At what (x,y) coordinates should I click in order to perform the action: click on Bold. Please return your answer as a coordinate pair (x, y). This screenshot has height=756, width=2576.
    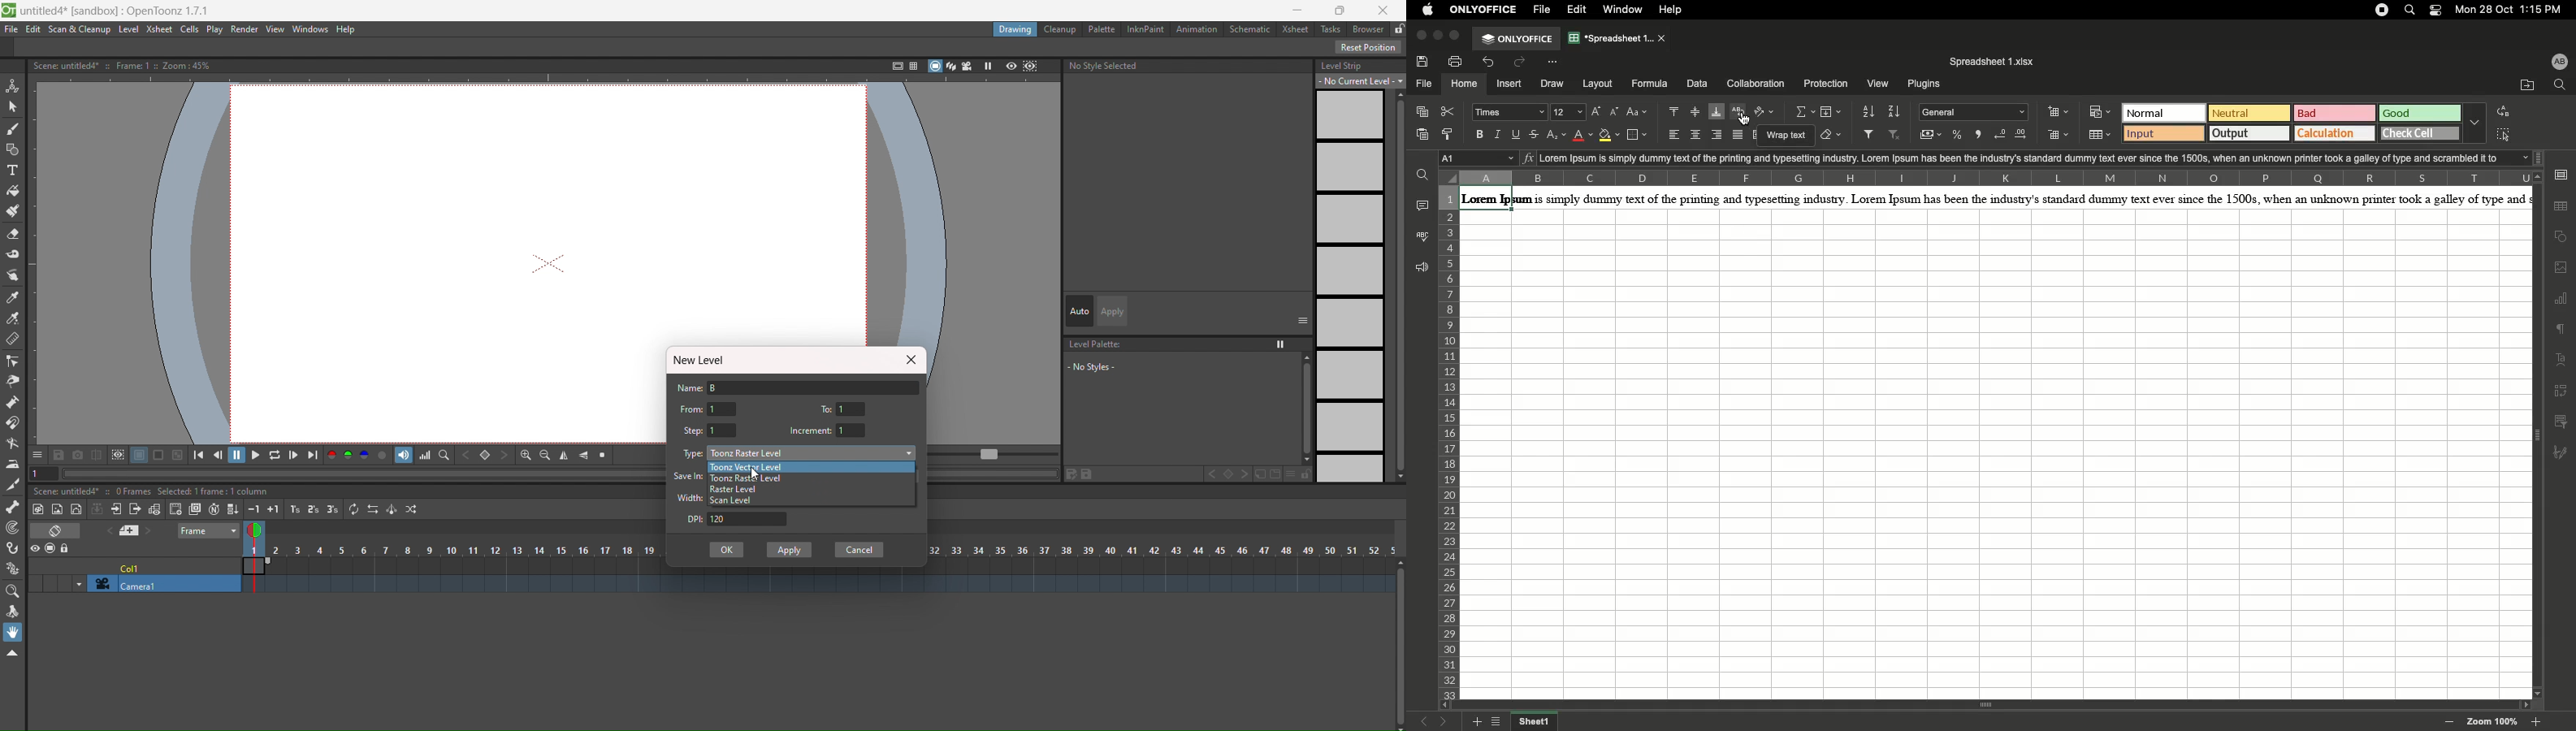
    Looking at the image, I should click on (1481, 135).